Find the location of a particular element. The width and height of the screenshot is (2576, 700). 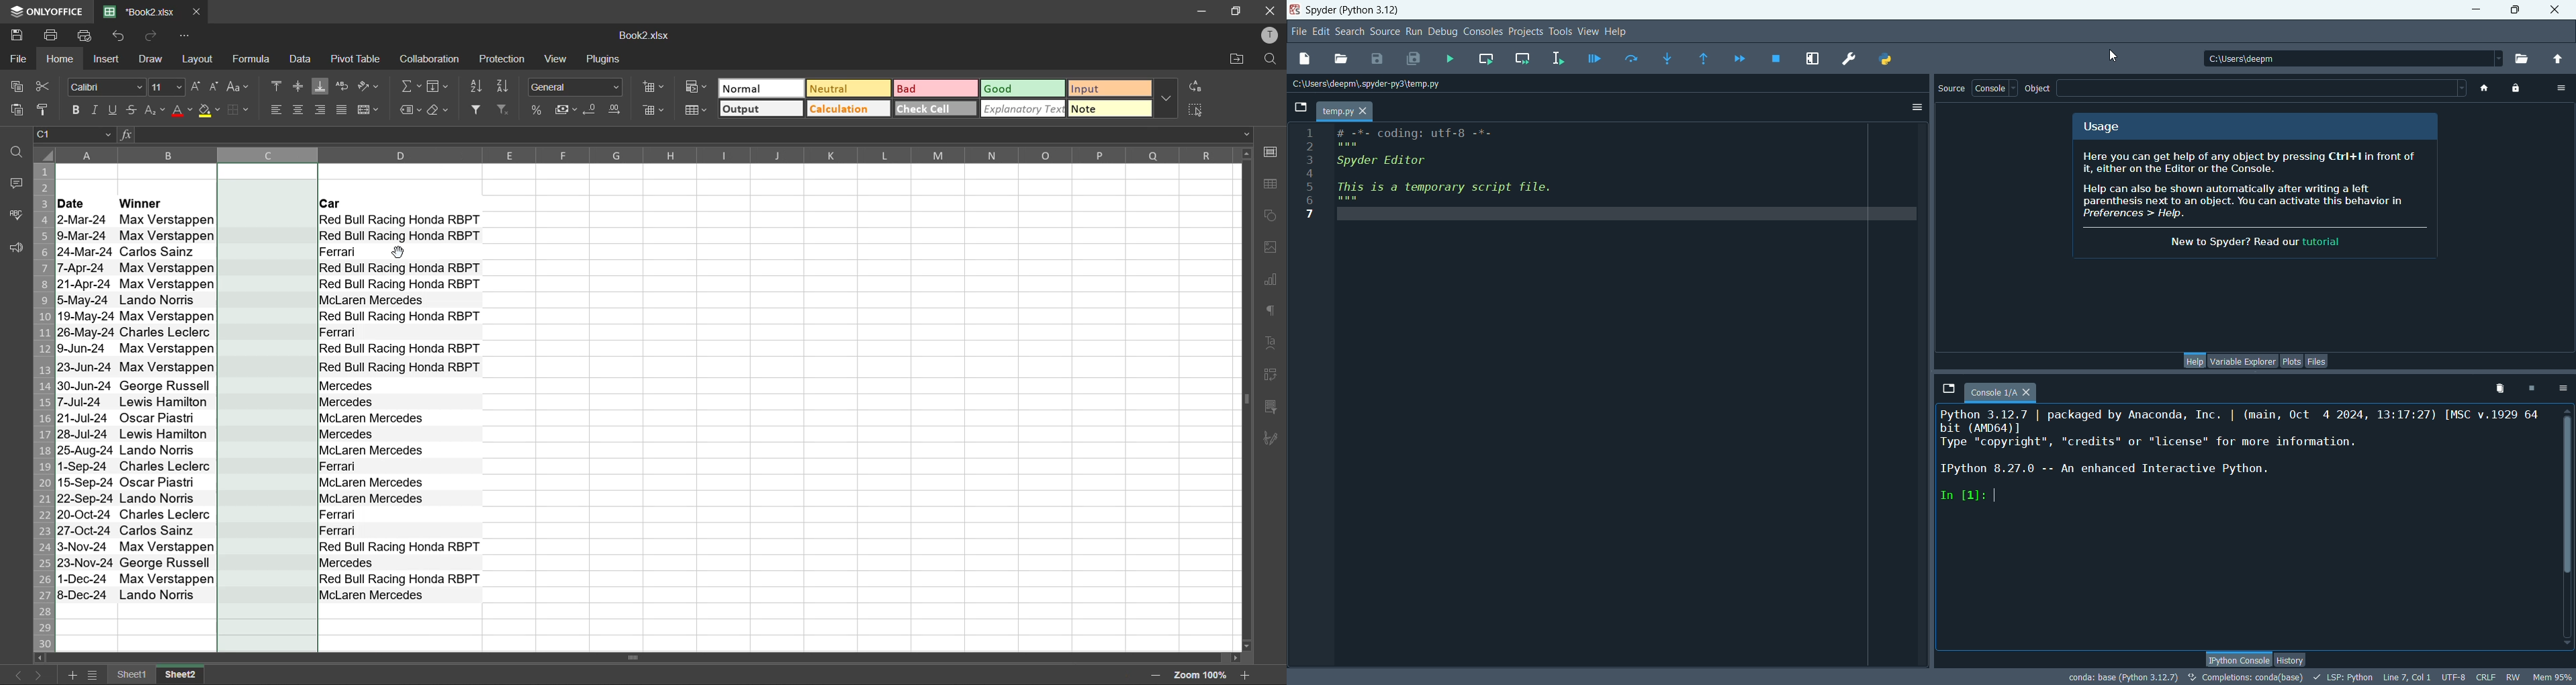

filter is located at coordinates (478, 111).